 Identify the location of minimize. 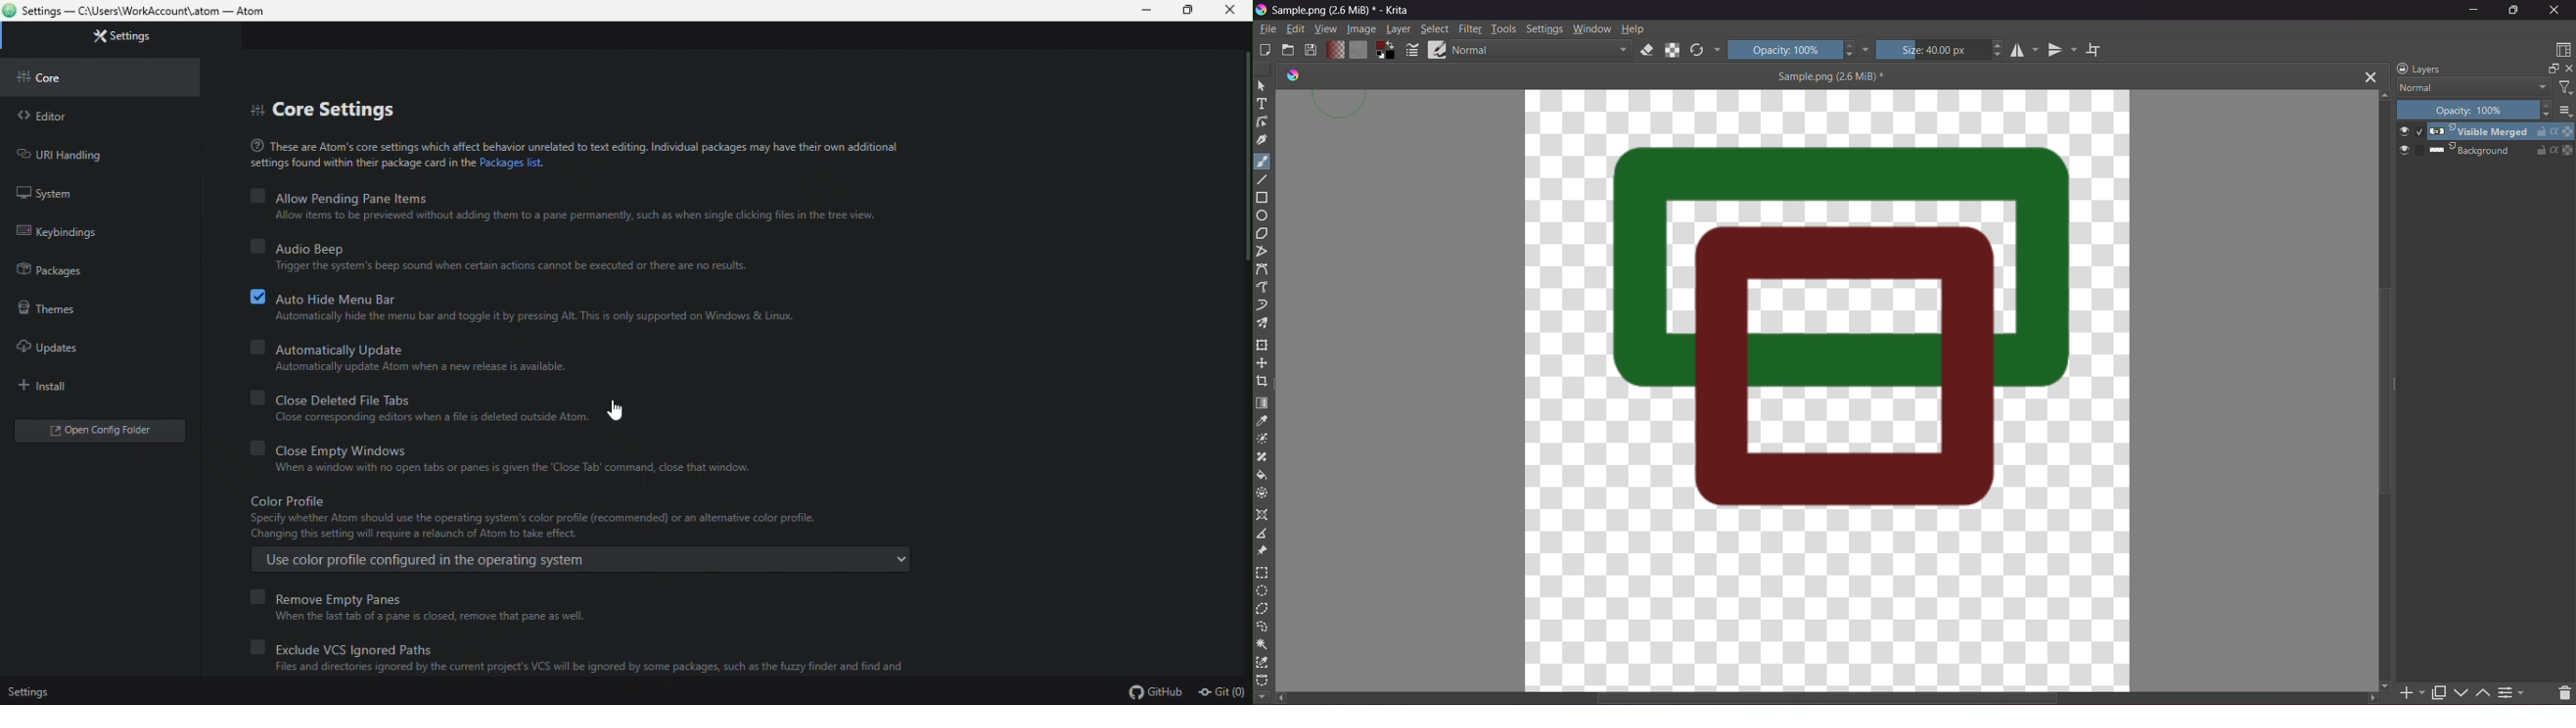
(1137, 11).